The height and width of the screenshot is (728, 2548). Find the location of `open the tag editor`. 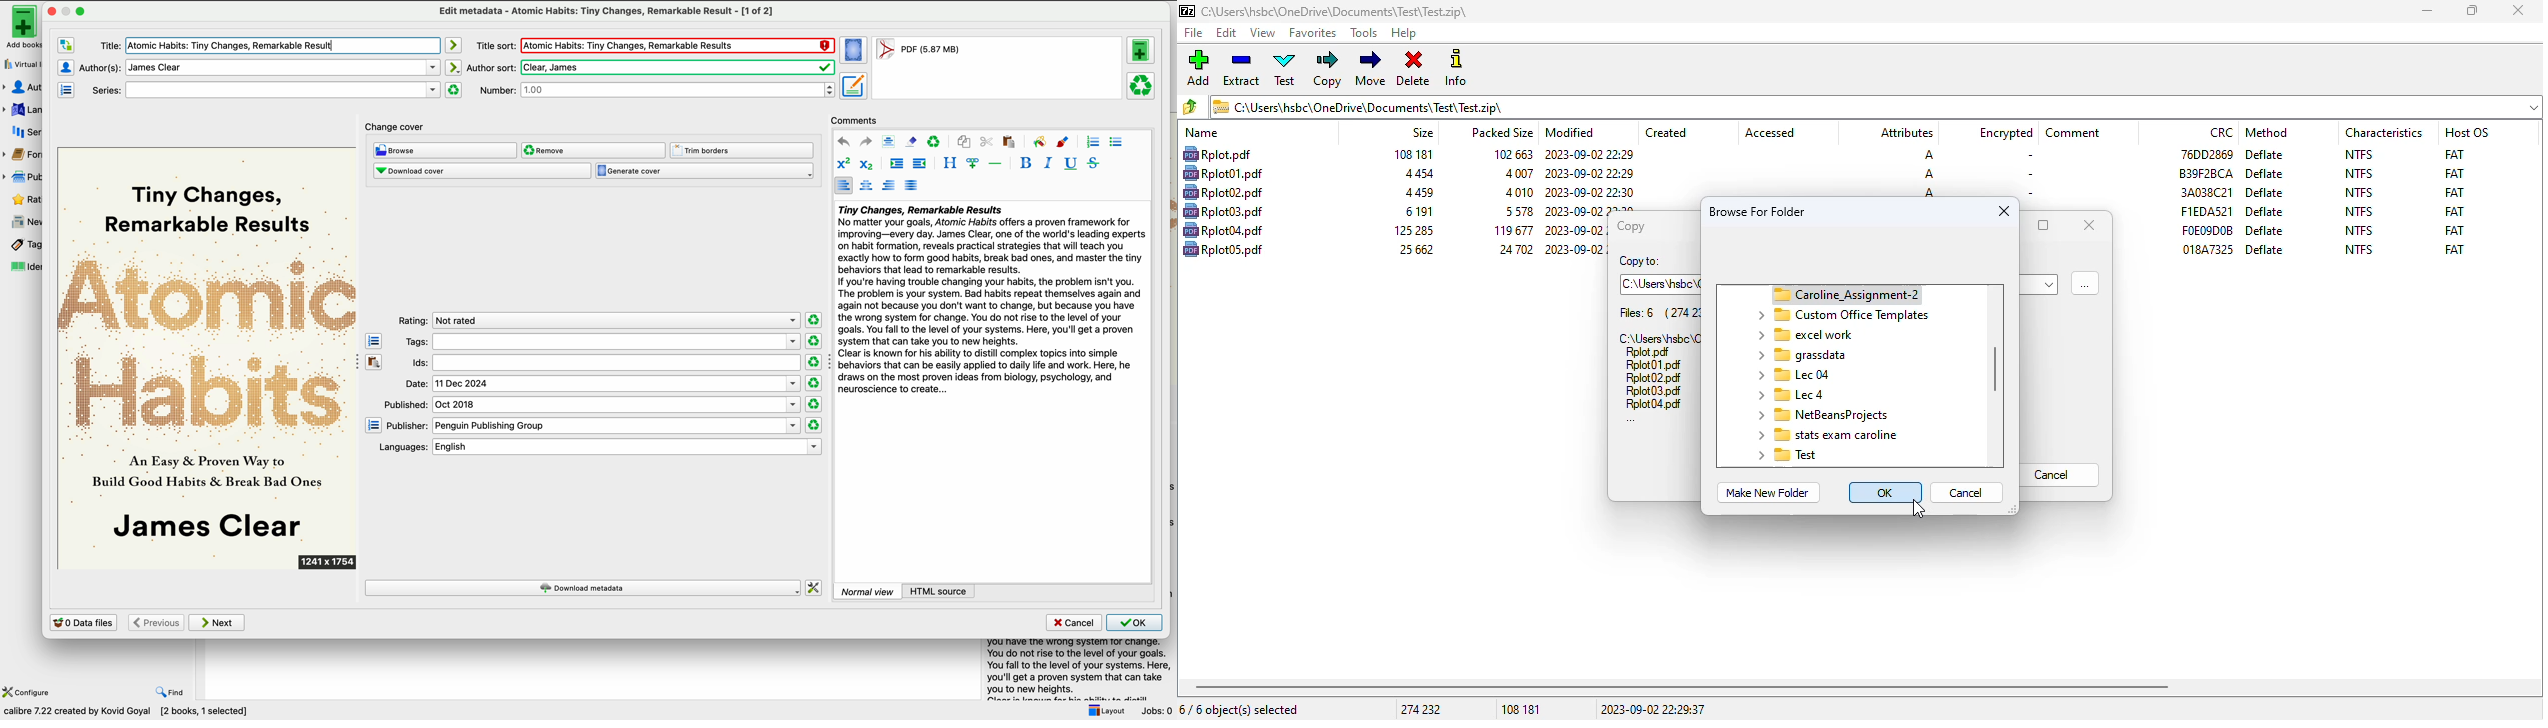

open the tag editor is located at coordinates (374, 340).